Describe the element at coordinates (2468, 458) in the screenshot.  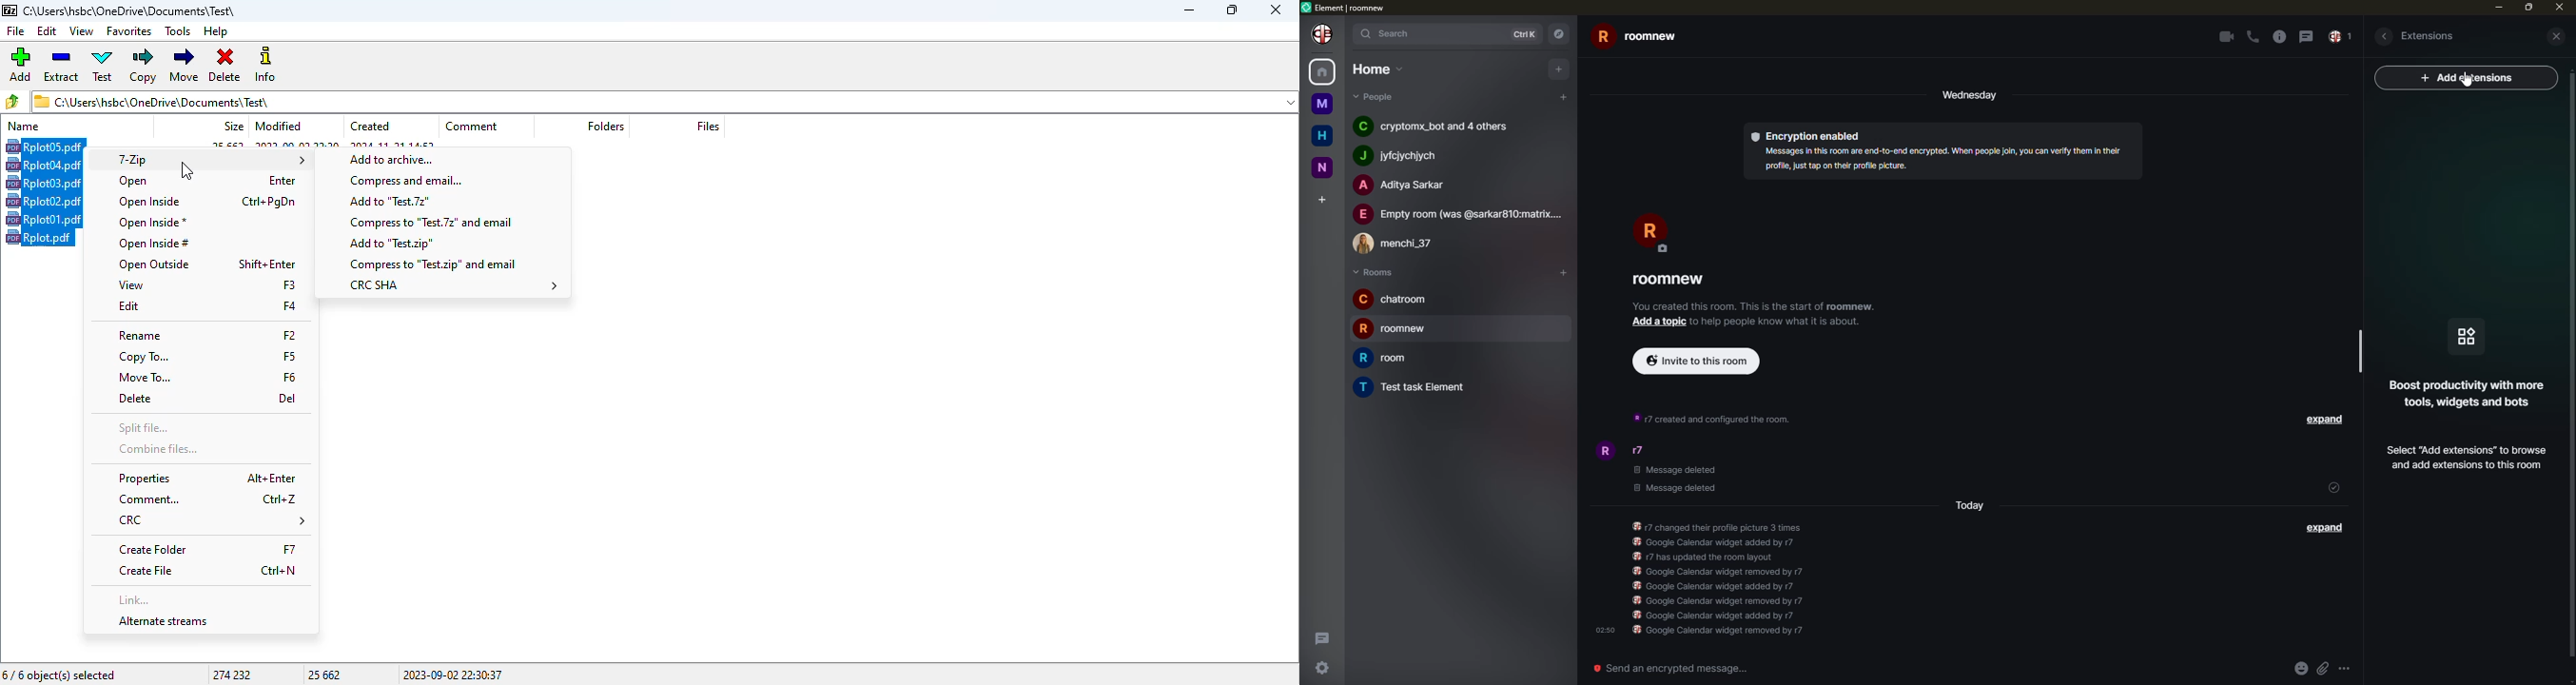
I see `add` at that location.